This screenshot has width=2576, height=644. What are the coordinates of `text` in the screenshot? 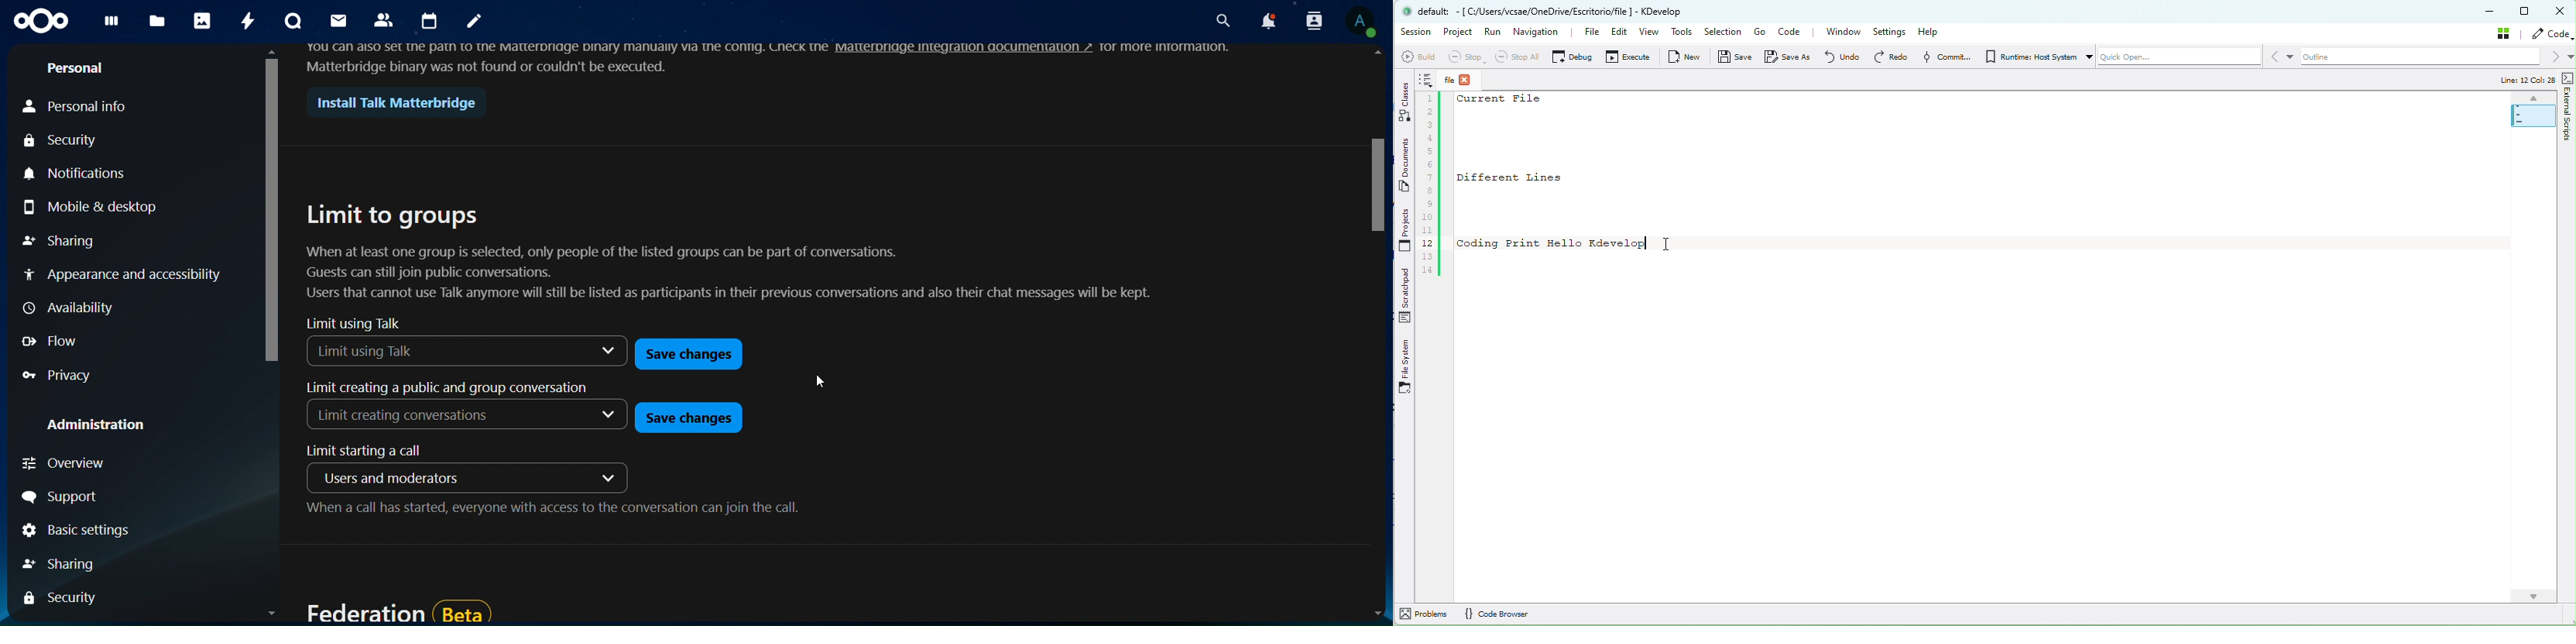 It's located at (568, 55).